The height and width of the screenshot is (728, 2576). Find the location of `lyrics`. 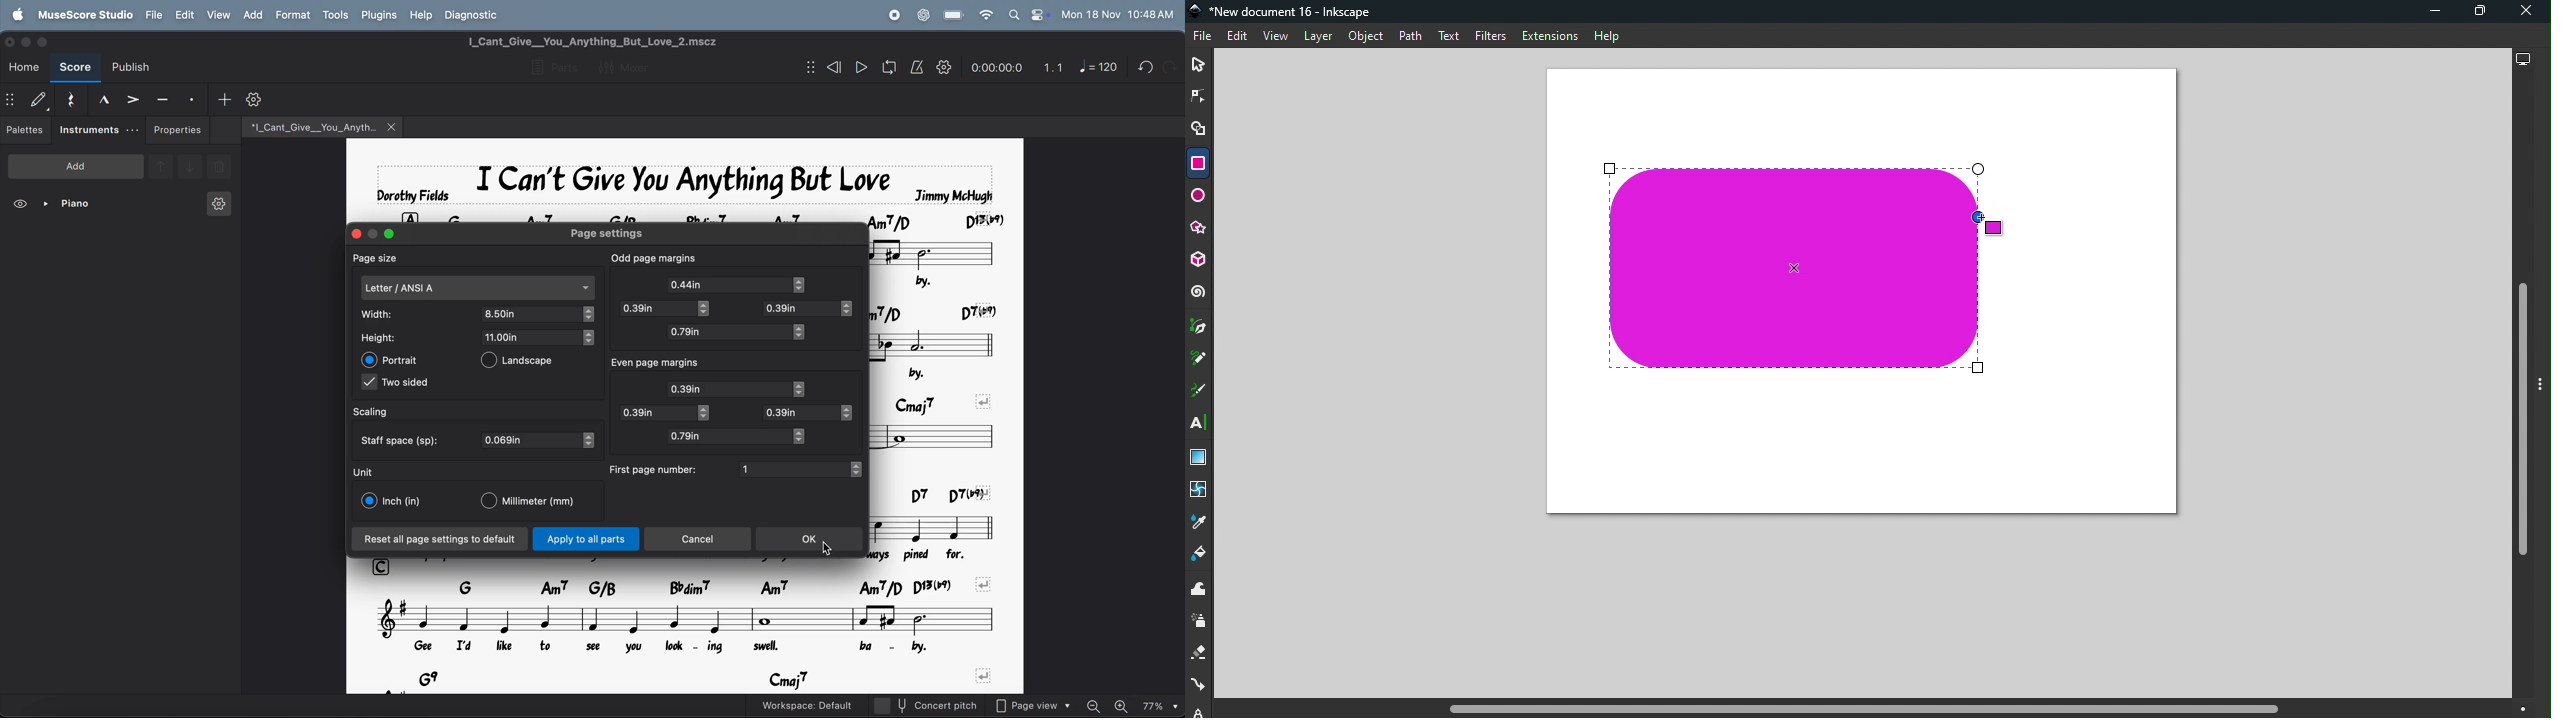

lyrics is located at coordinates (931, 553).